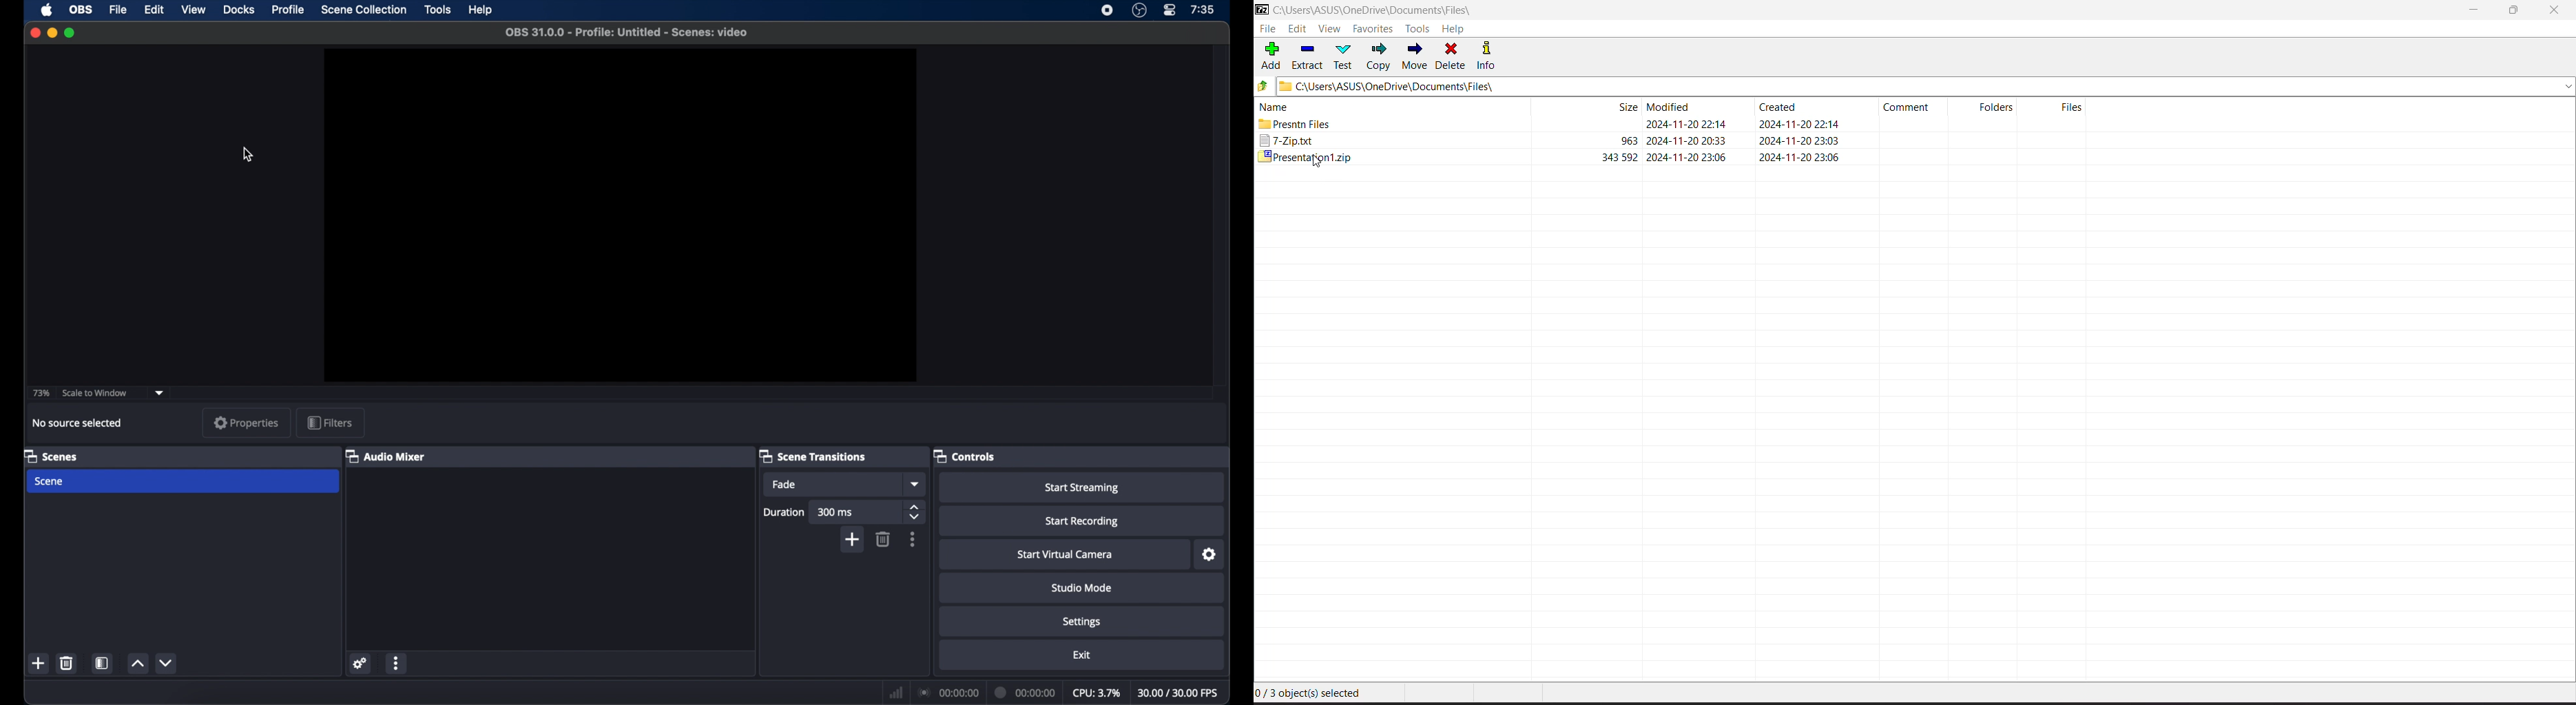  I want to click on start streaming, so click(1081, 487).